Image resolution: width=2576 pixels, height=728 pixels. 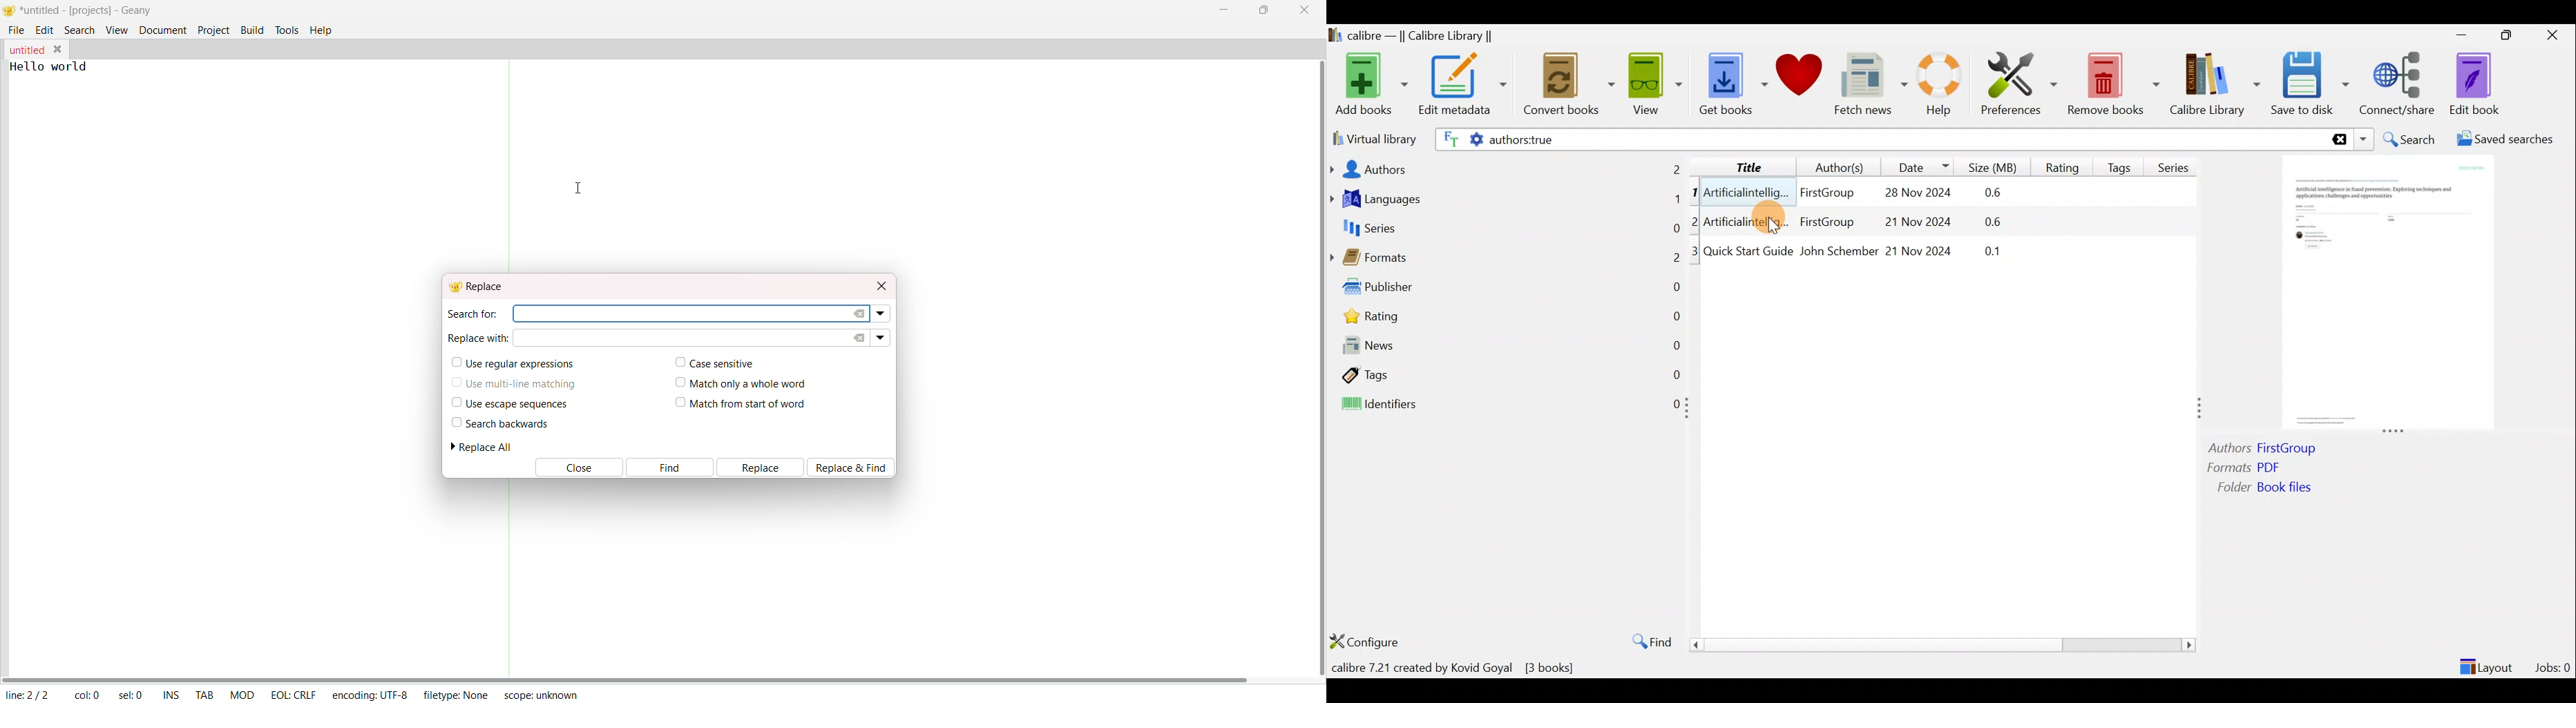 What do you see at coordinates (1372, 137) in the screenshot?
I see `Virtual library` at bounding box center [1372, 137].